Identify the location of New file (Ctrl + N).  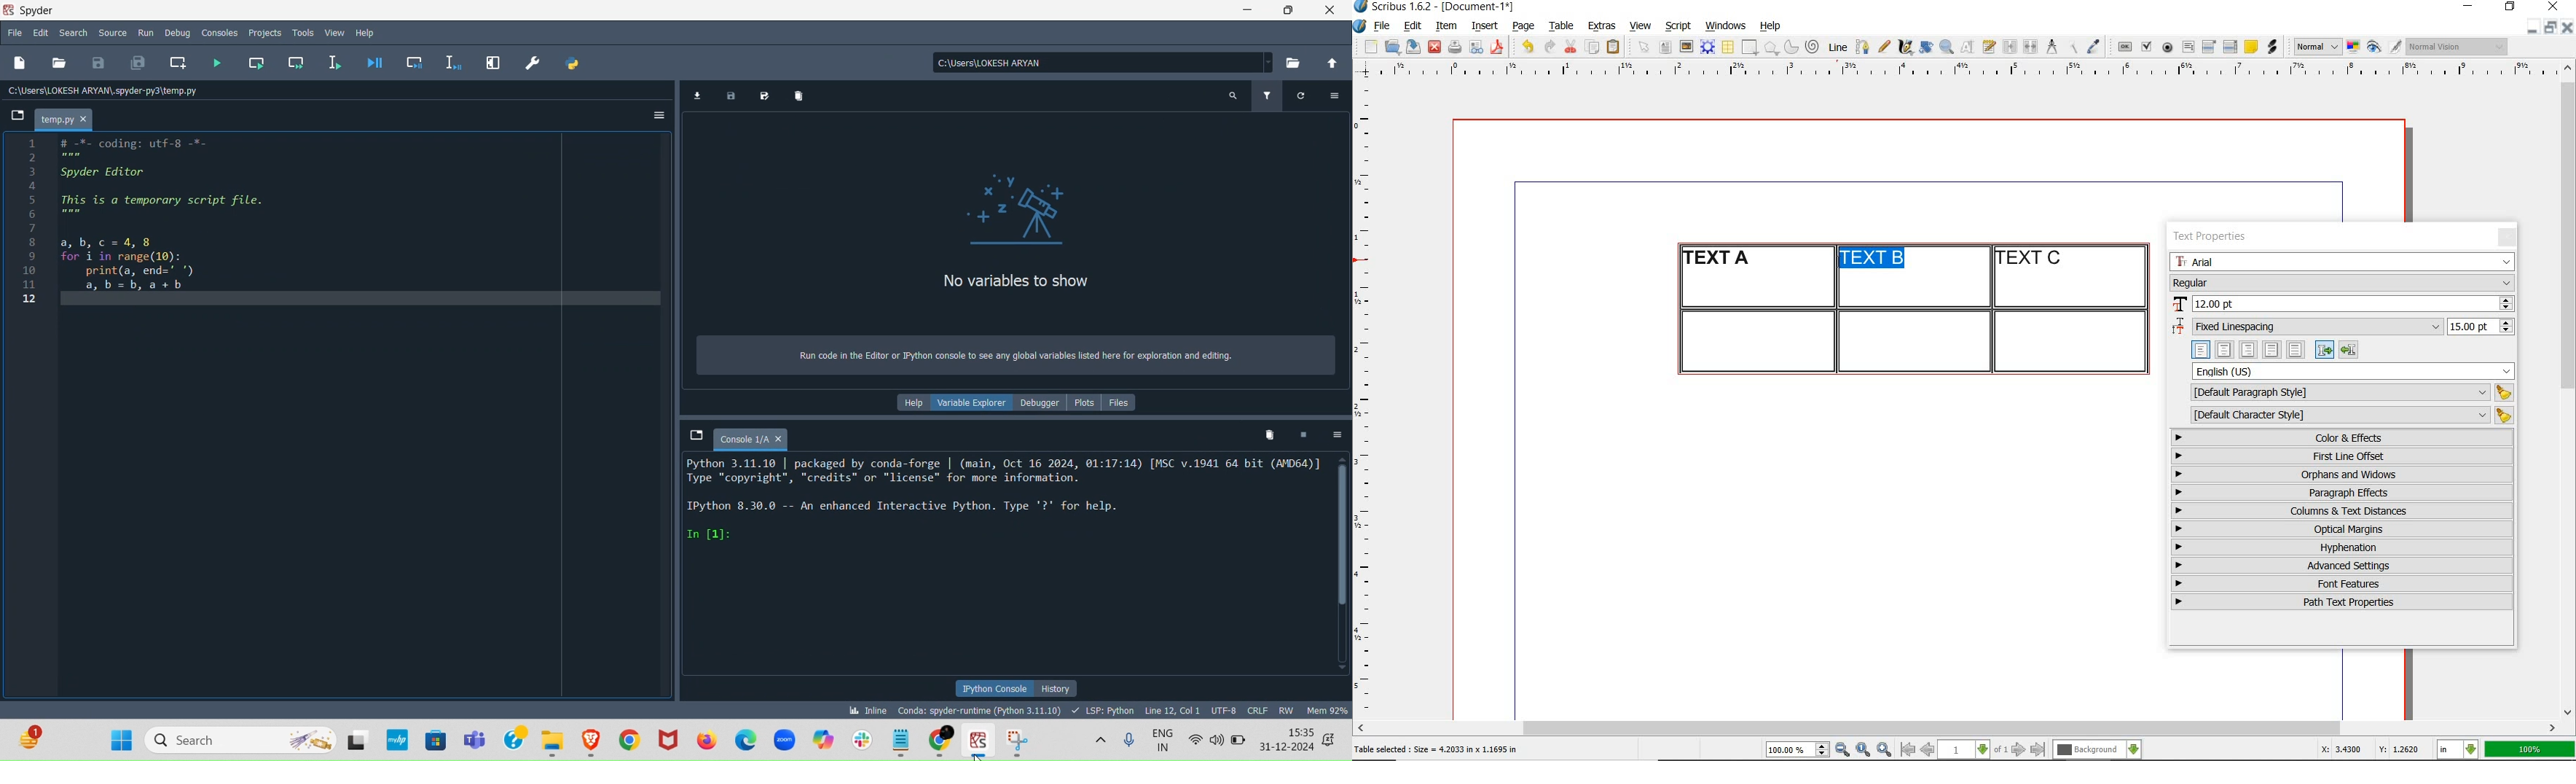
(18, 63).